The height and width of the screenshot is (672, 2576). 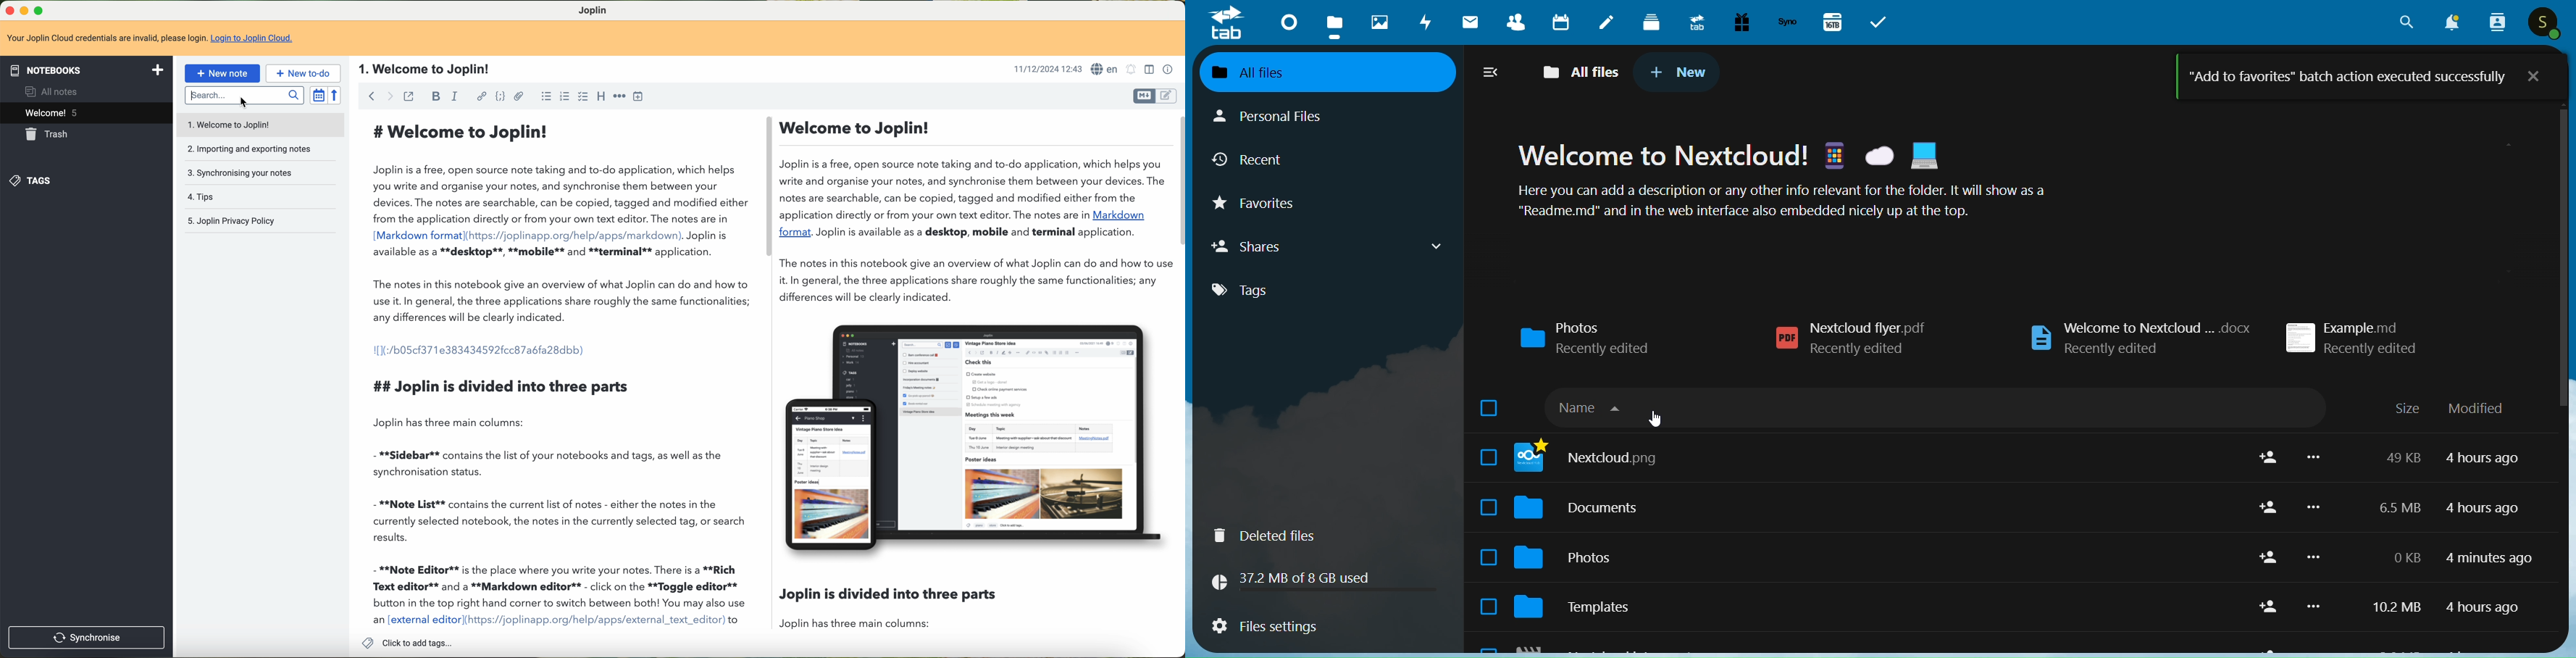 What do you see at coordinates (1663, 154) in the screenshot?
I see `Welcome to Nextcloud!` at bounding box center [1663, 154].